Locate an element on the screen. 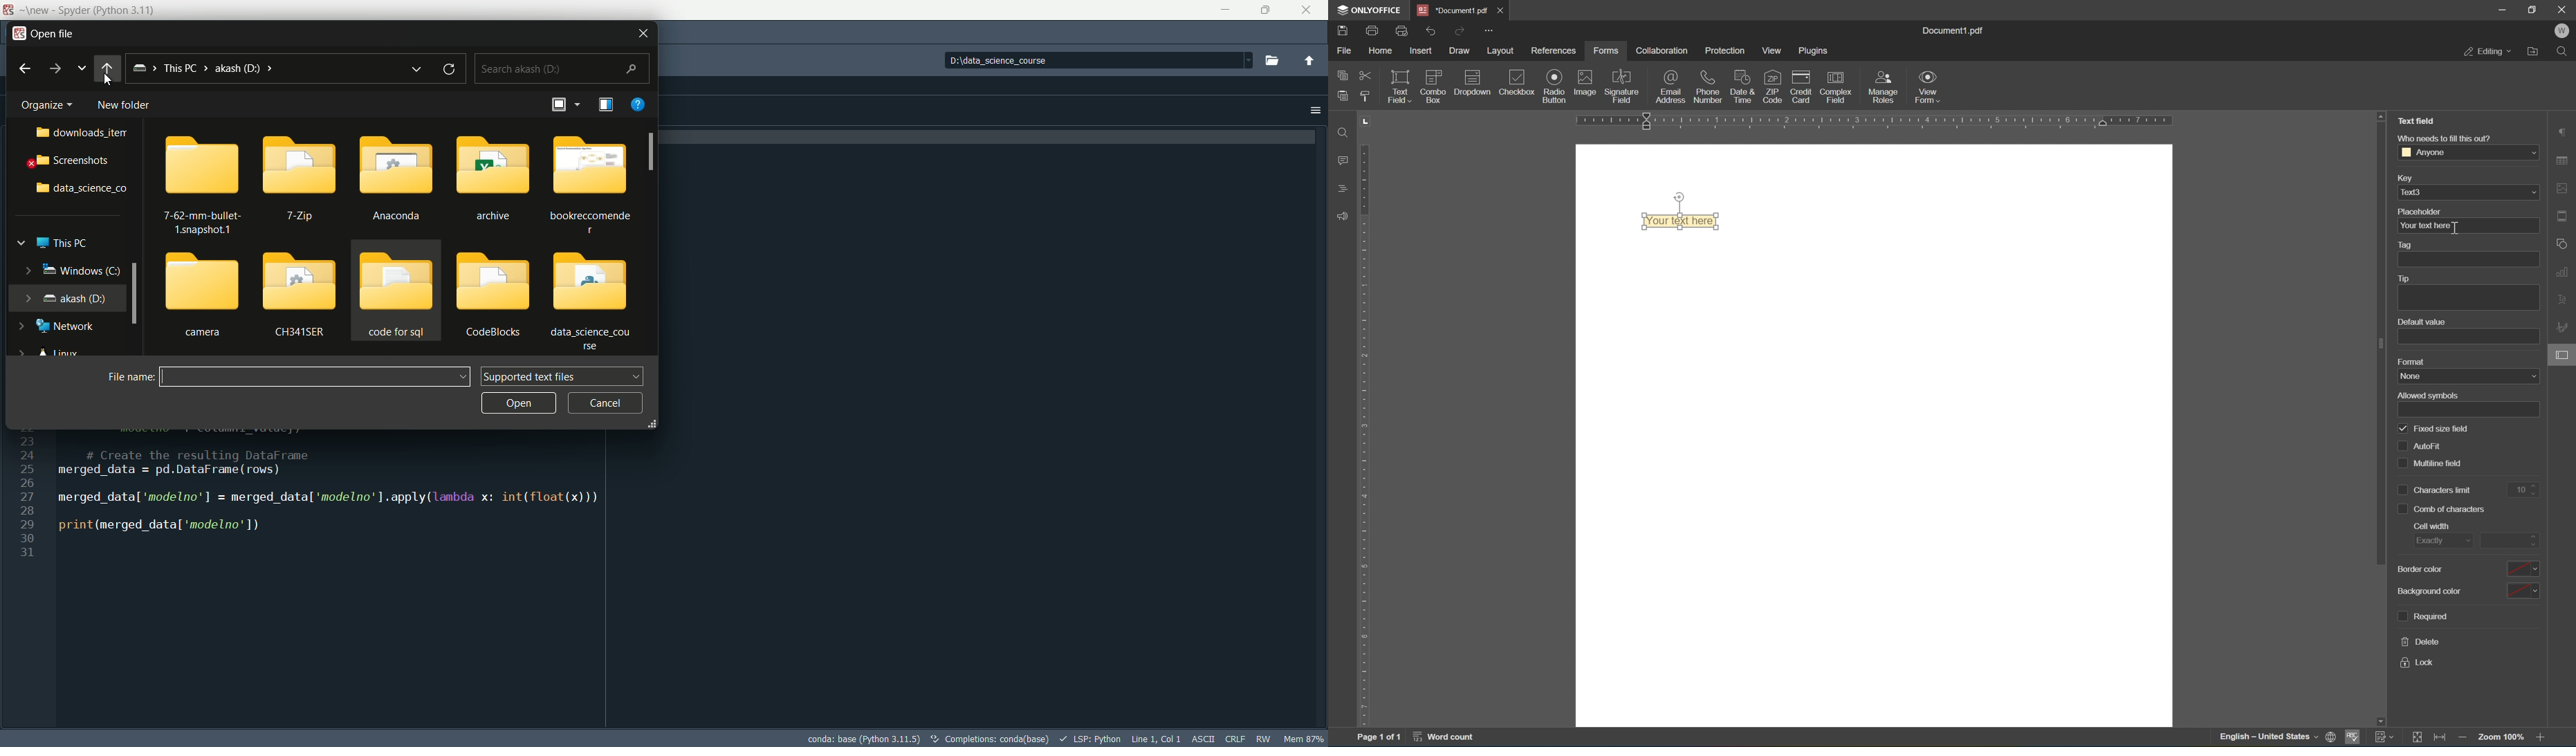  data science folder is located at coordinates (79, 190).